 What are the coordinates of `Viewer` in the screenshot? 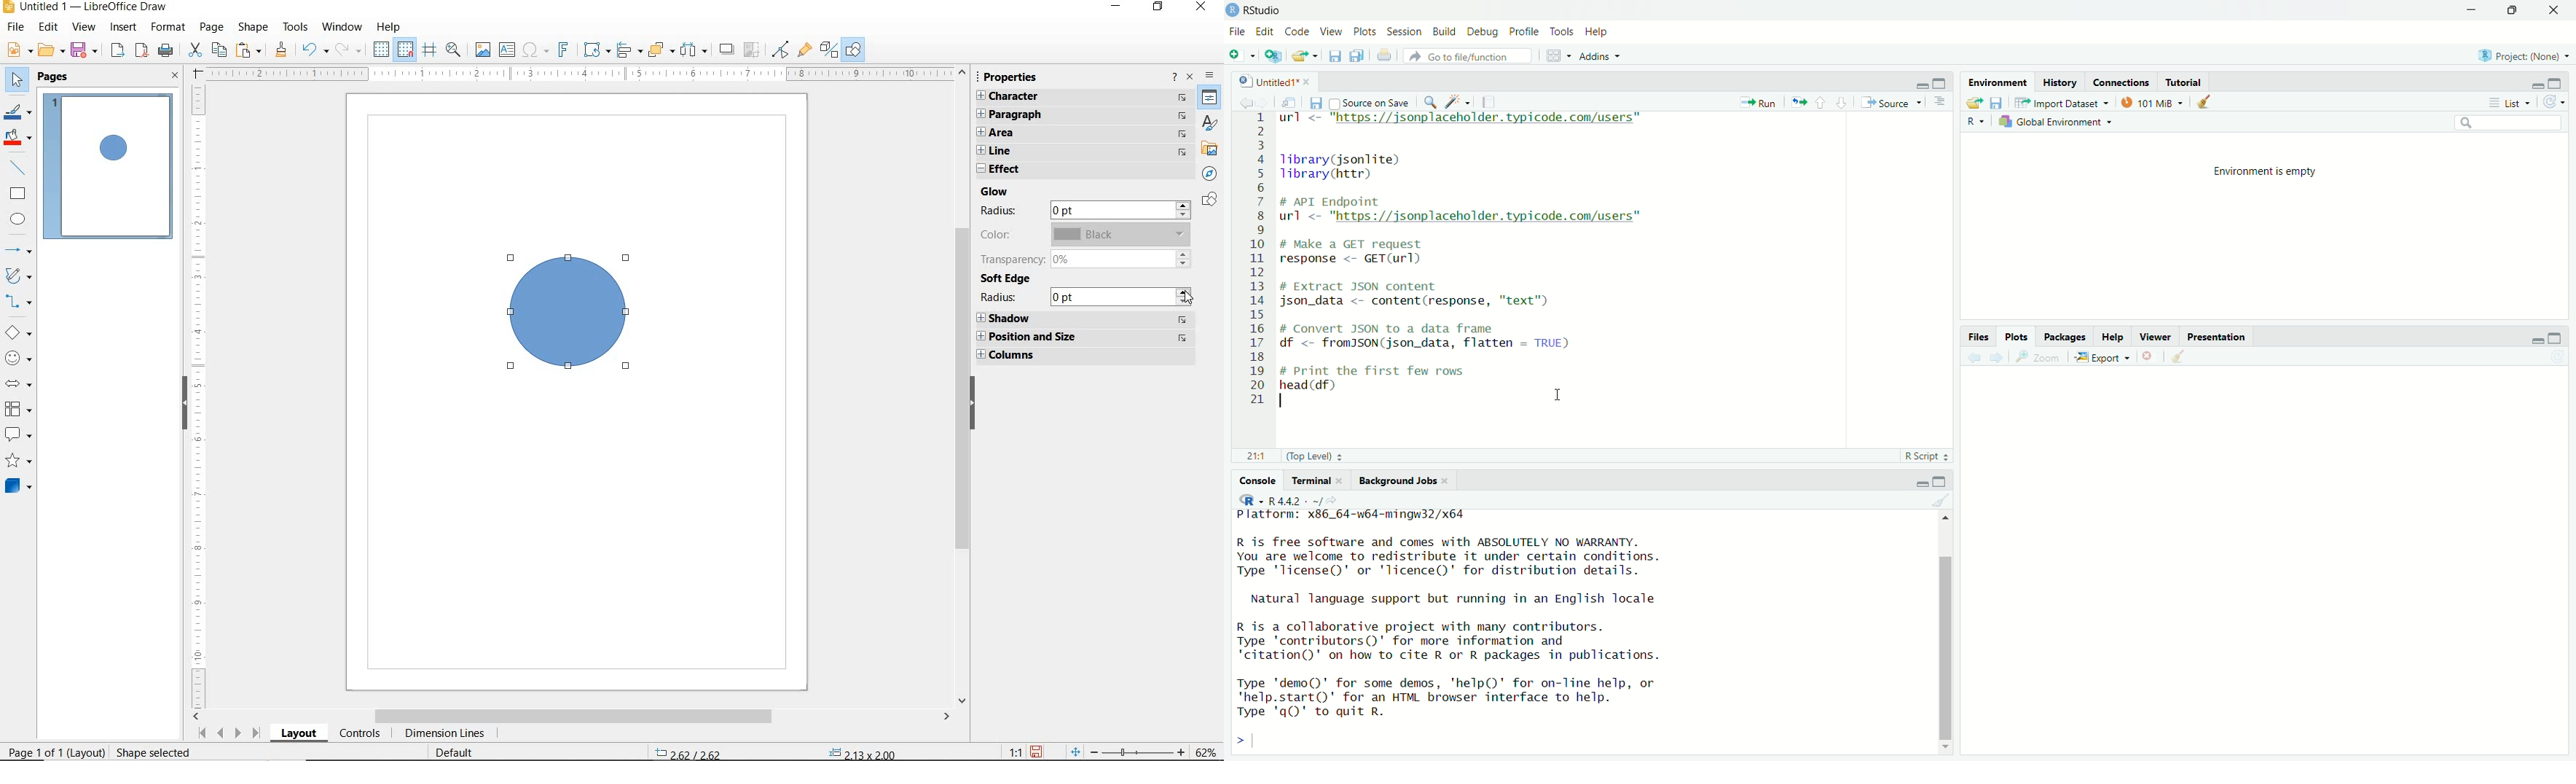 It's located at (2156, 338).